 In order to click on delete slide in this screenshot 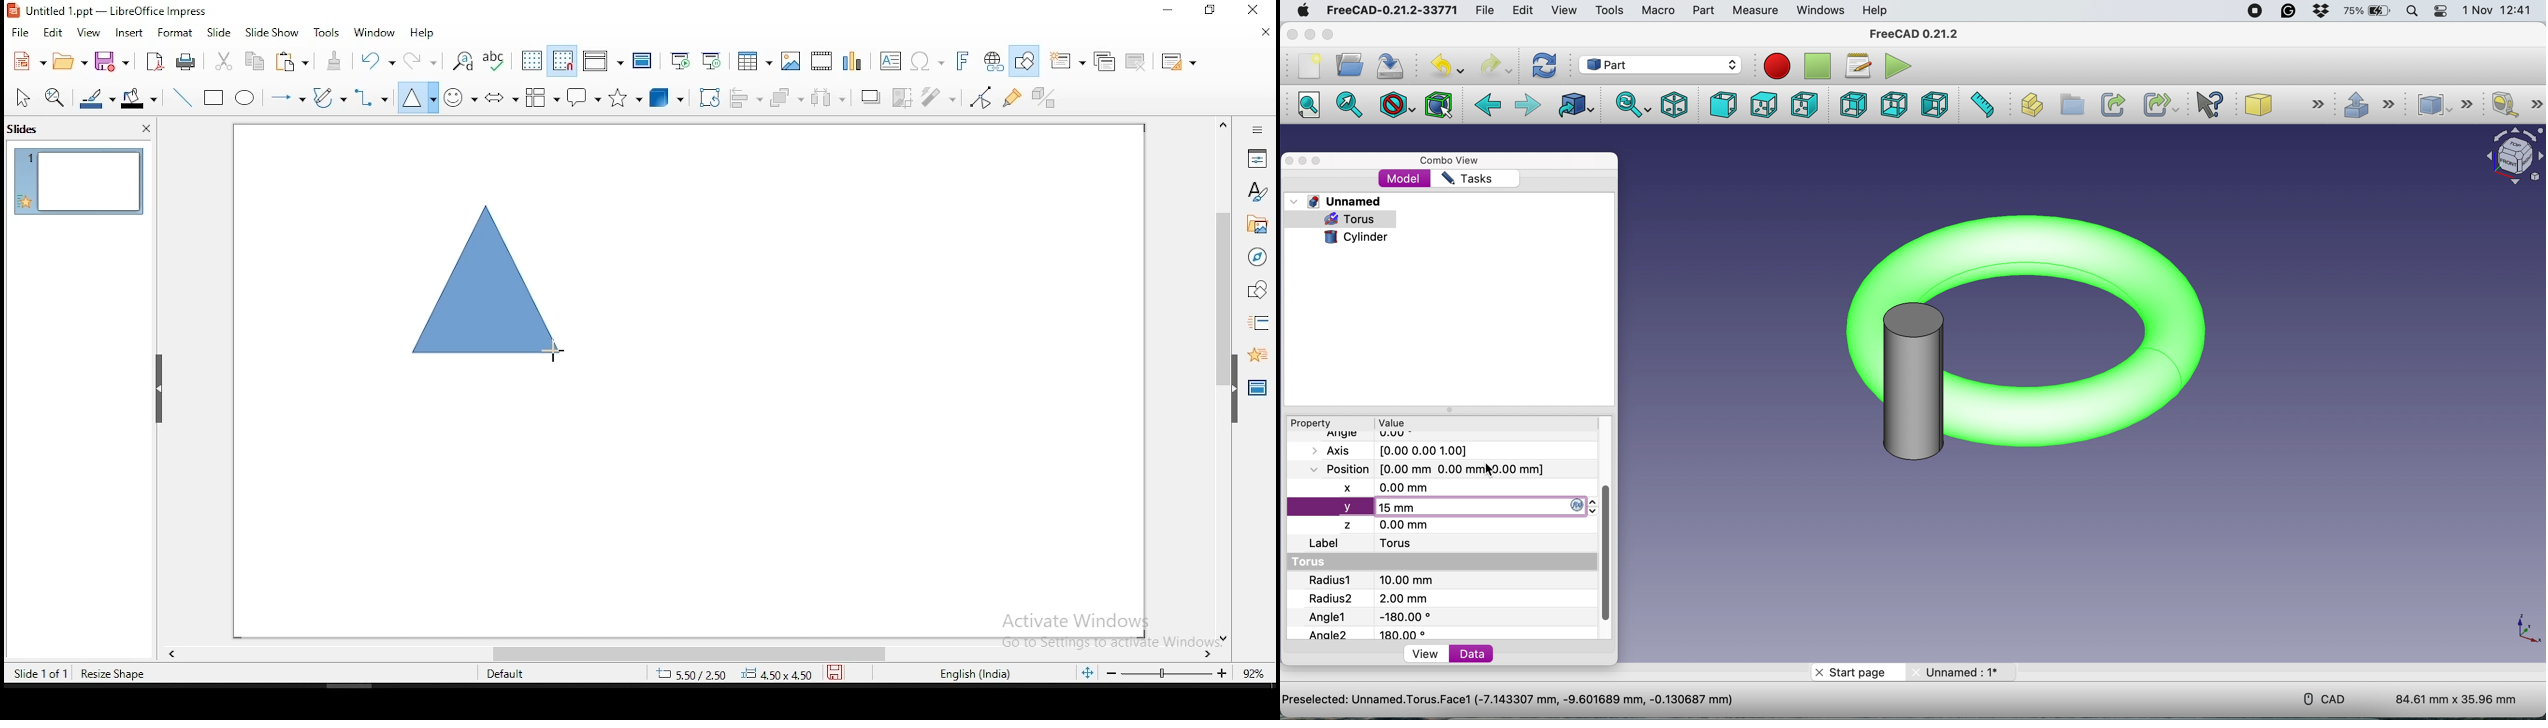, I will do `click(1135, 60)`.